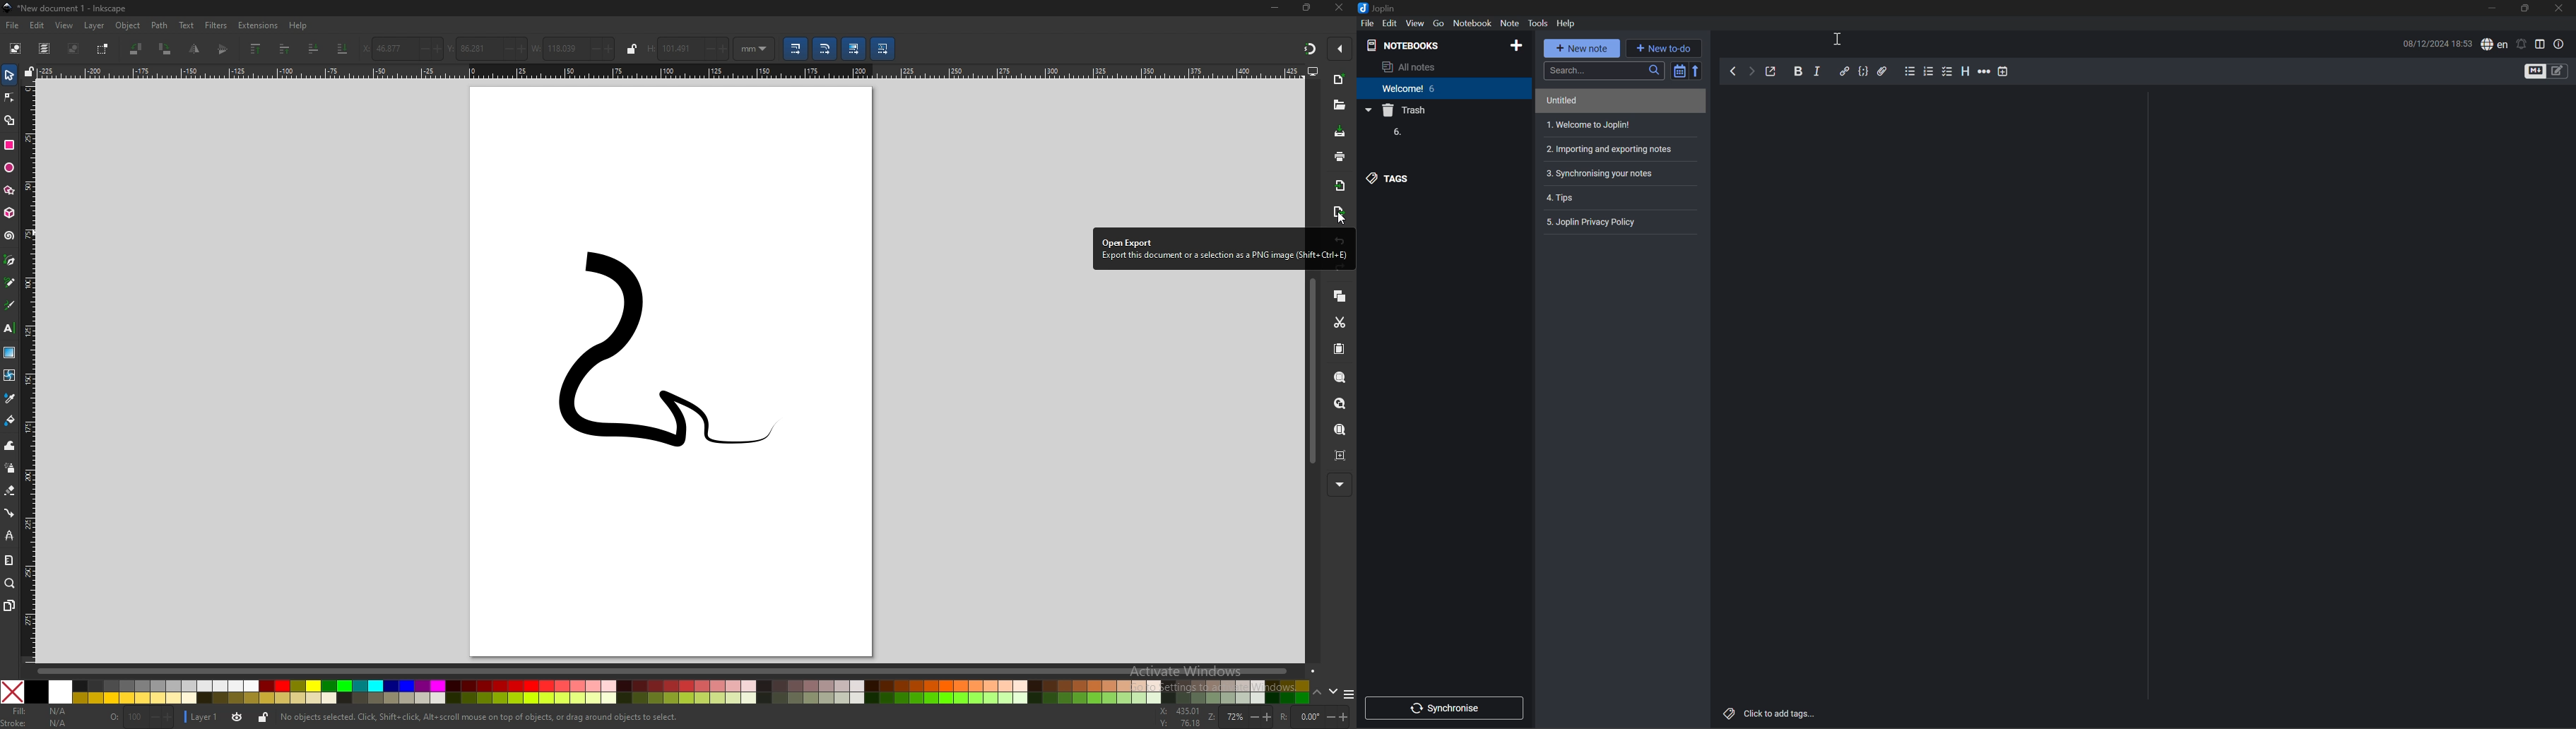 This screenshot has height=756, width=2576. Describe the element at coordinates (8, 535) in the screenshot. I see `lpe` at that location.